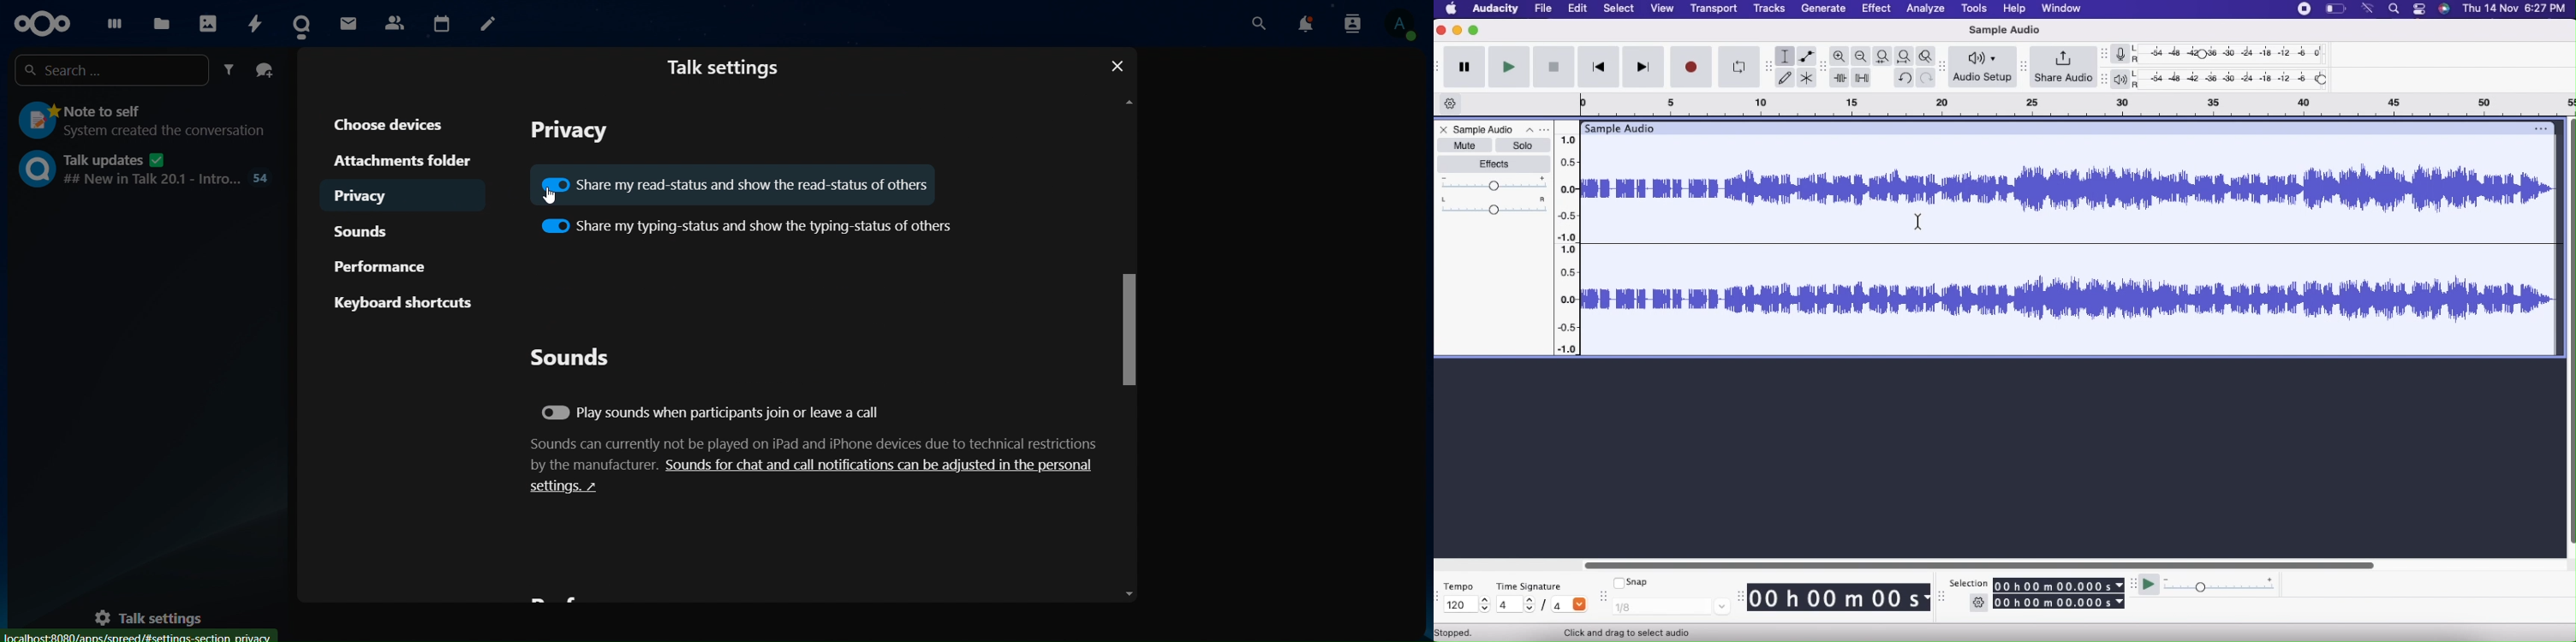 This screenshot has width=2576, height=644. I want to click on talk updates, so click(146, 169).